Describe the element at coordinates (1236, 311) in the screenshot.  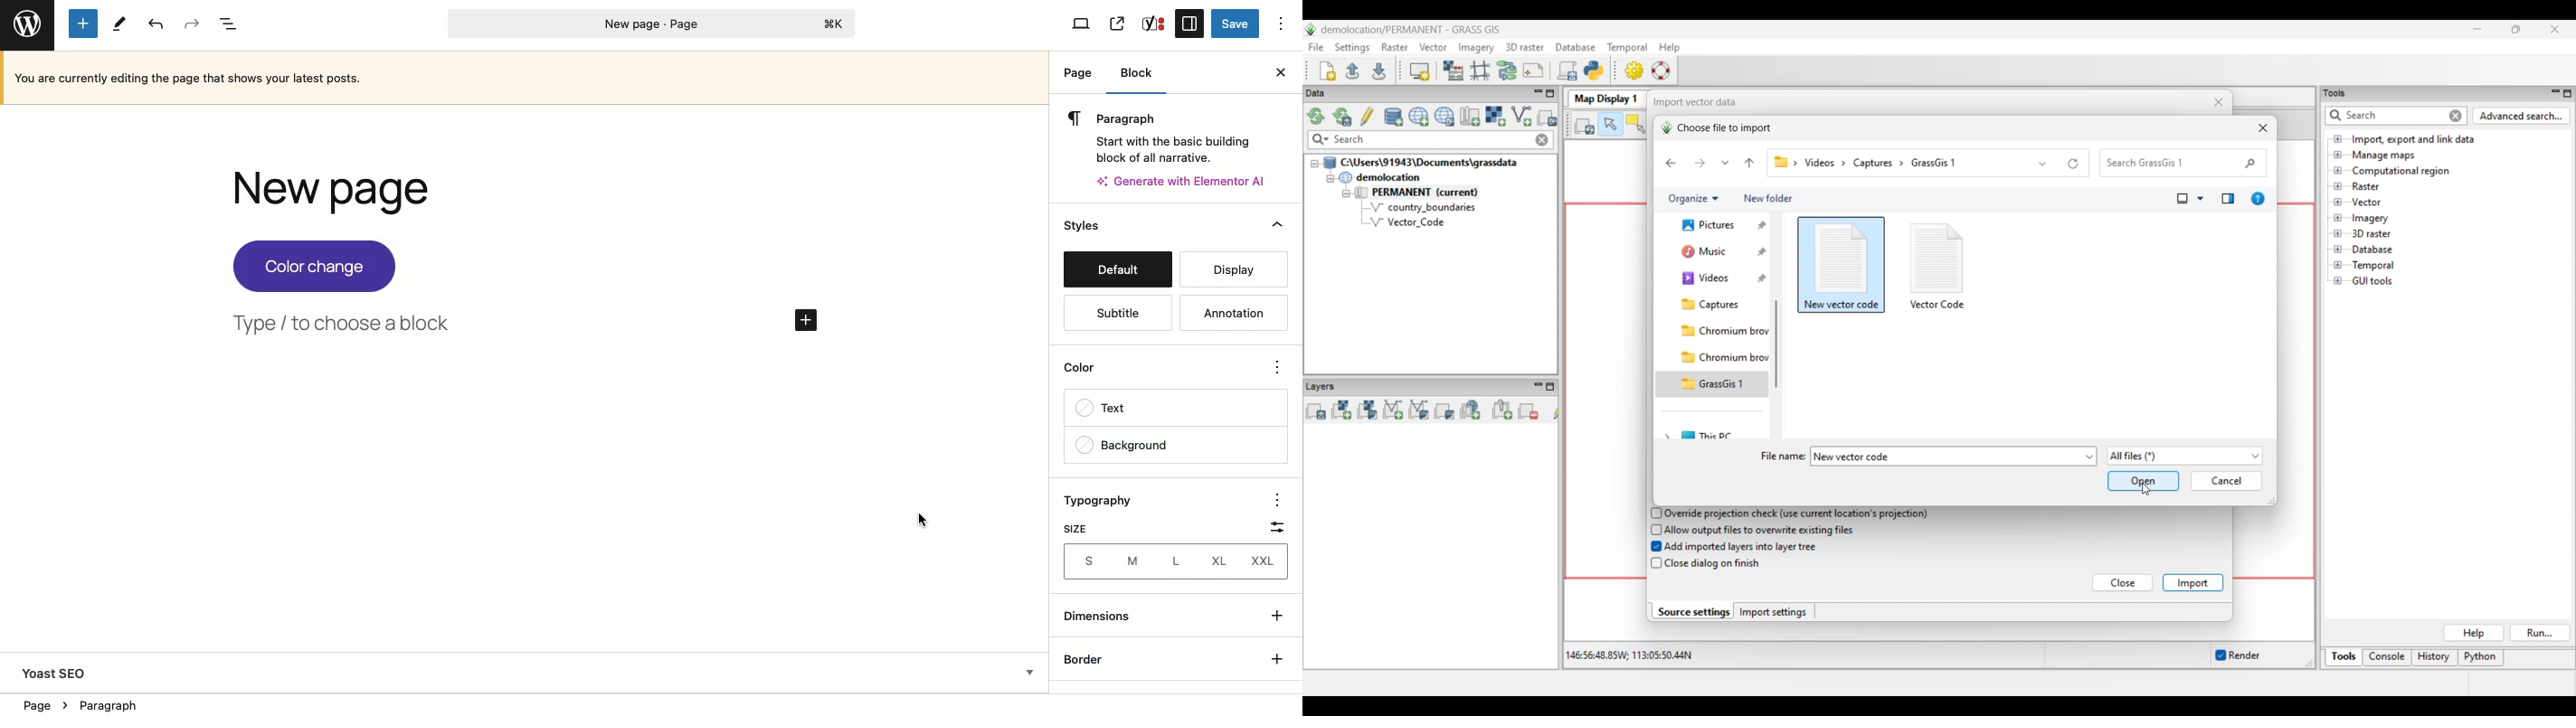
I see `Annotation` at that location.